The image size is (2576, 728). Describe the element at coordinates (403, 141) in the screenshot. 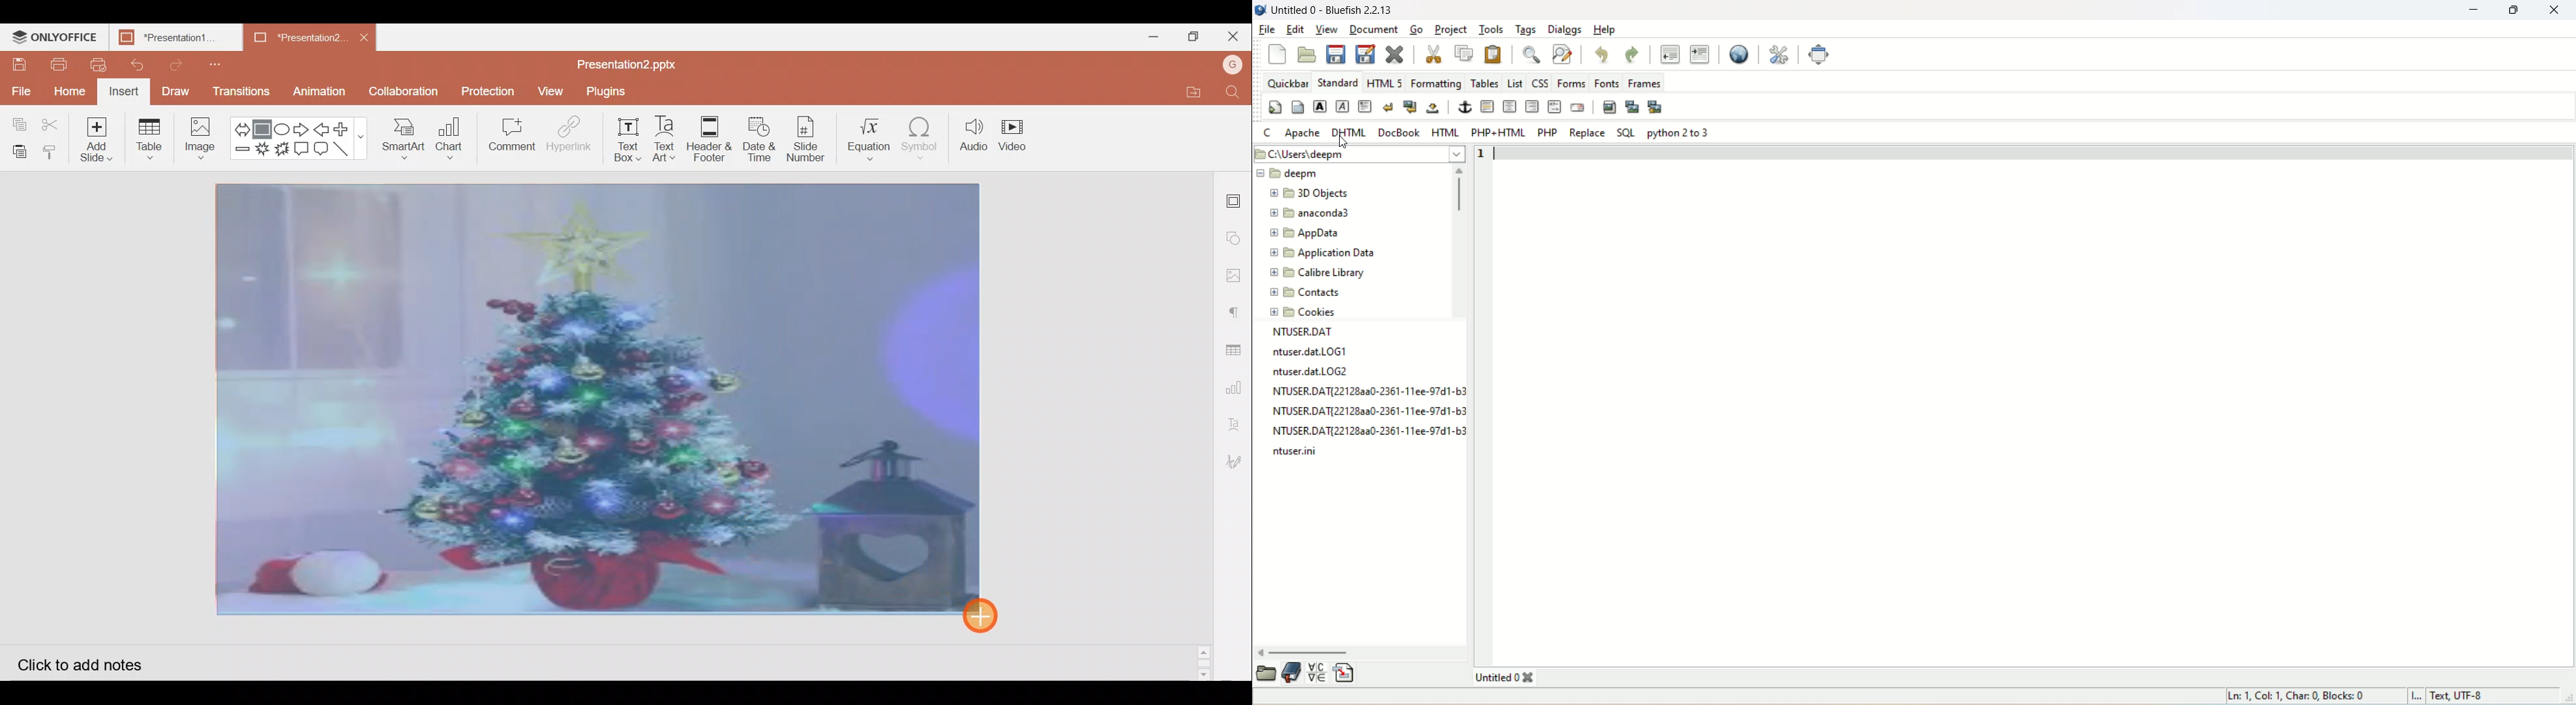

I see `SmartArt` at that location.